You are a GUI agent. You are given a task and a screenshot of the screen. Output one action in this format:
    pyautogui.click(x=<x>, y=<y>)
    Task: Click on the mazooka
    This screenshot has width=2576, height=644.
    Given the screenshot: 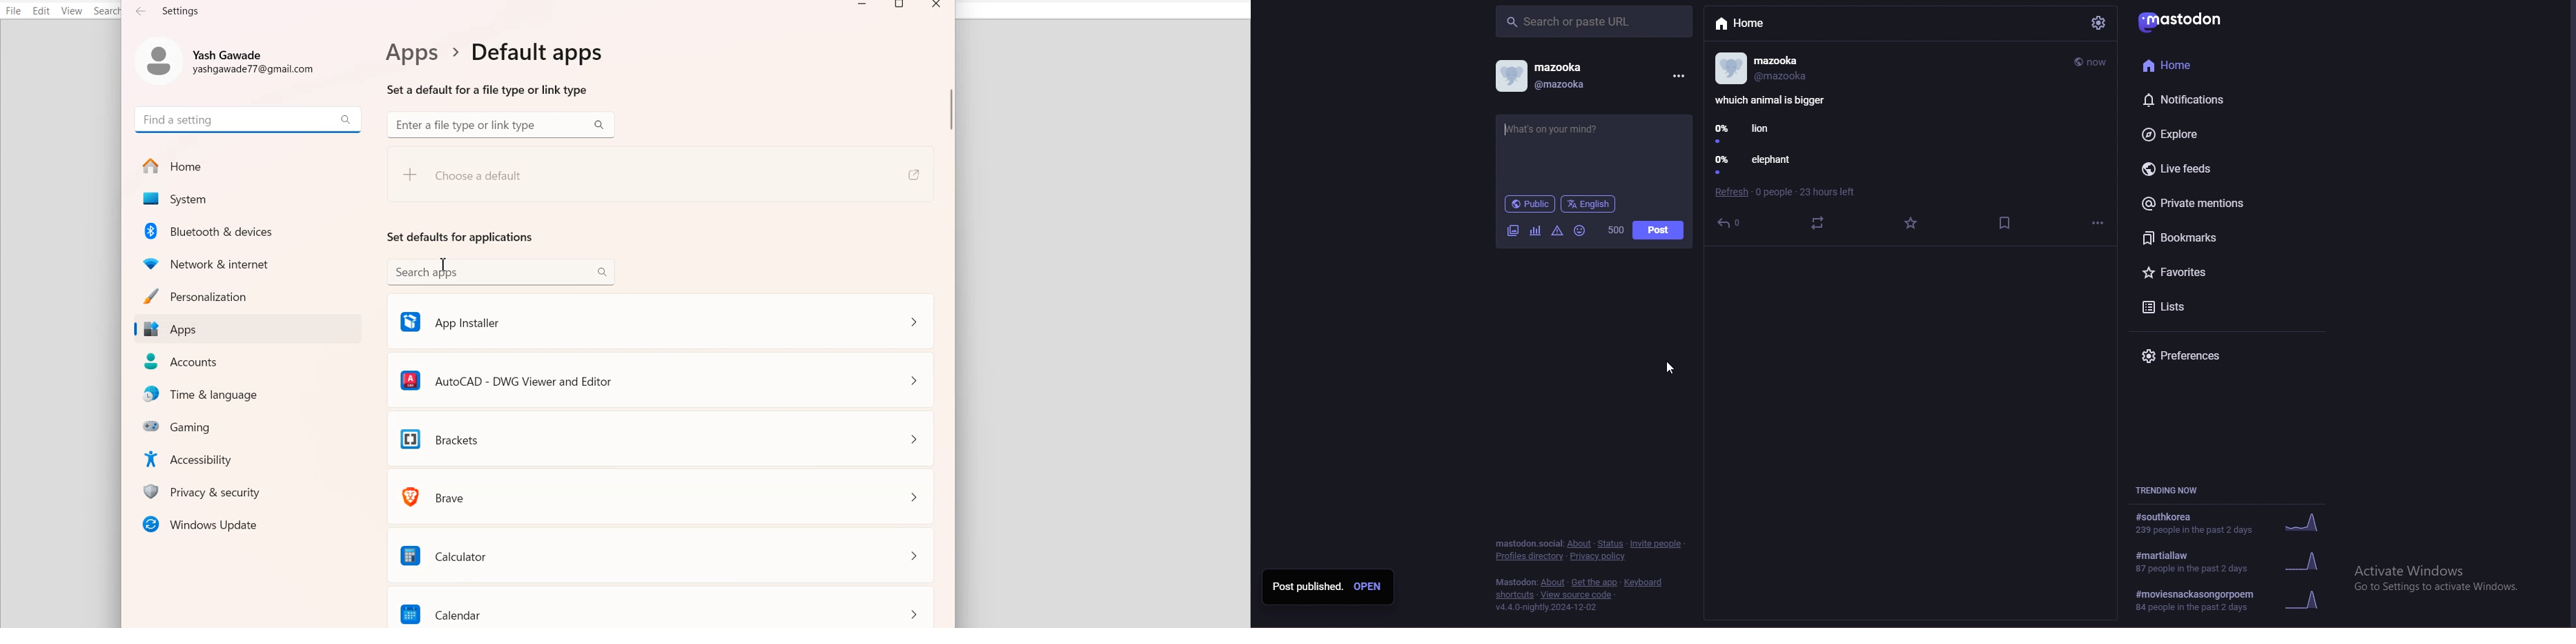 What is the action you would take?
    pyautogui.click(x=1561, y=66)
    